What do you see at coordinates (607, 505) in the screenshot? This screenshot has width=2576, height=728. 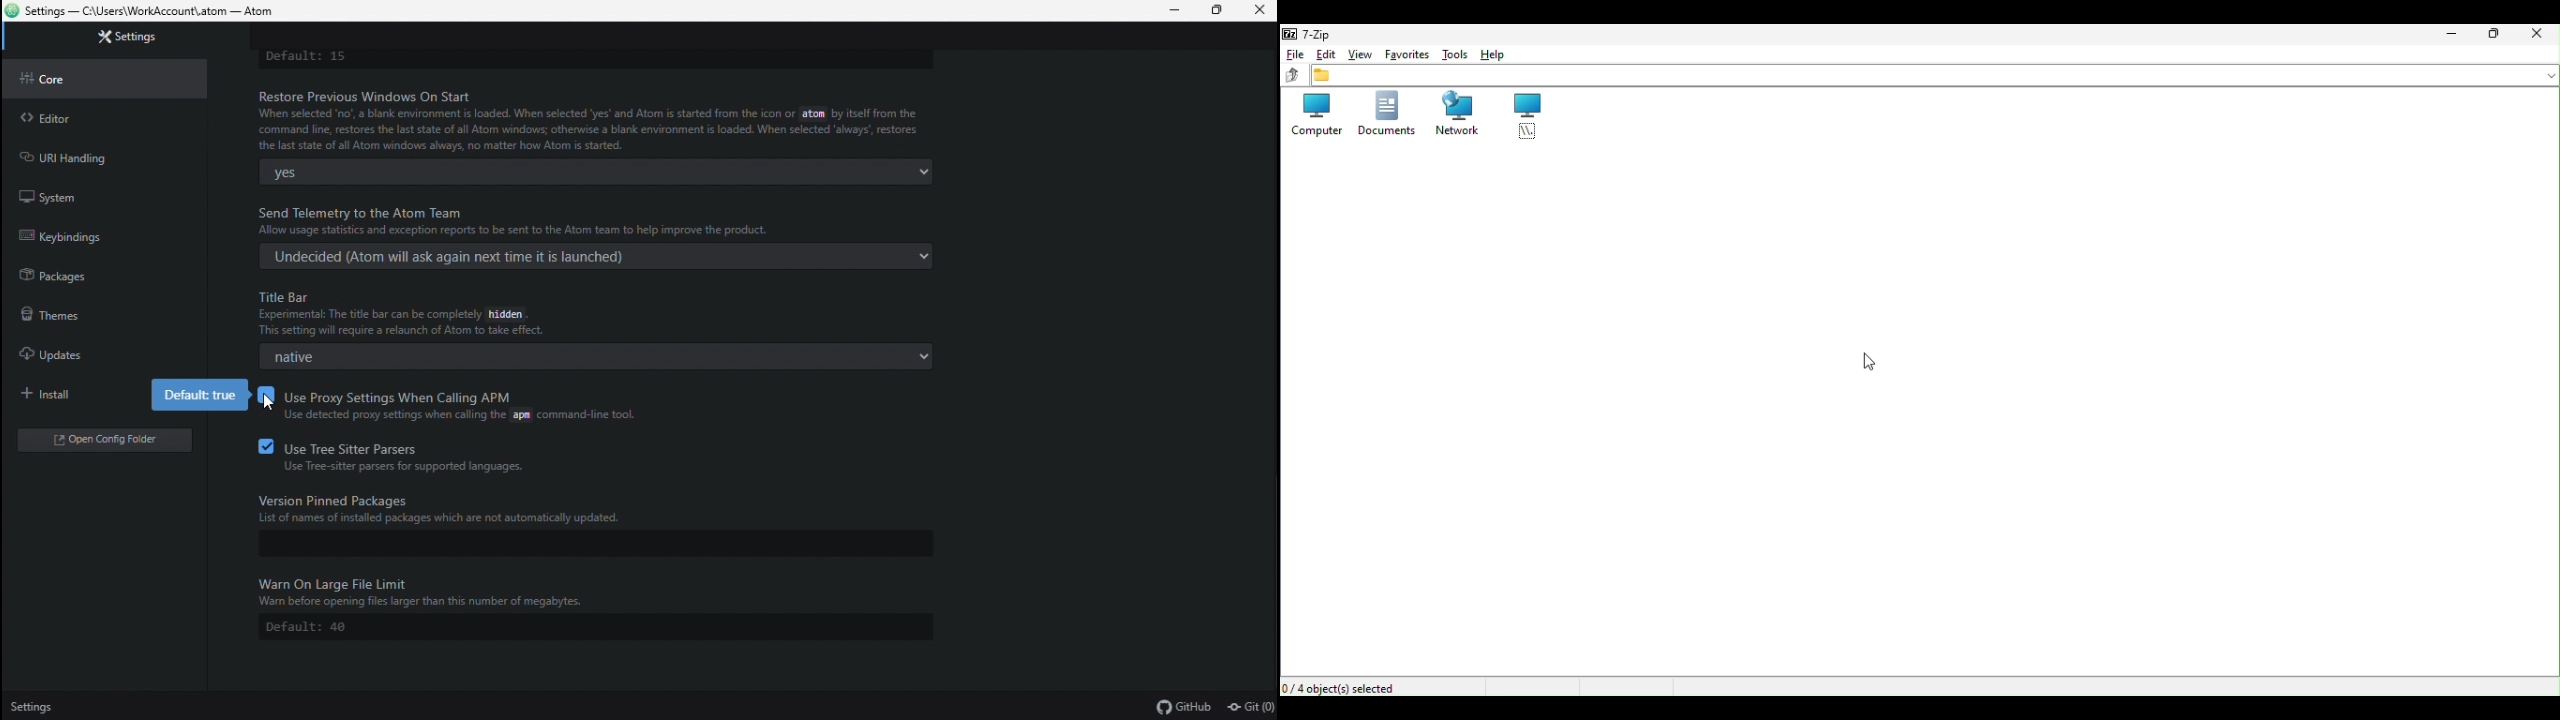 I see `Version pinned packages` at bounding box center [607, 505].